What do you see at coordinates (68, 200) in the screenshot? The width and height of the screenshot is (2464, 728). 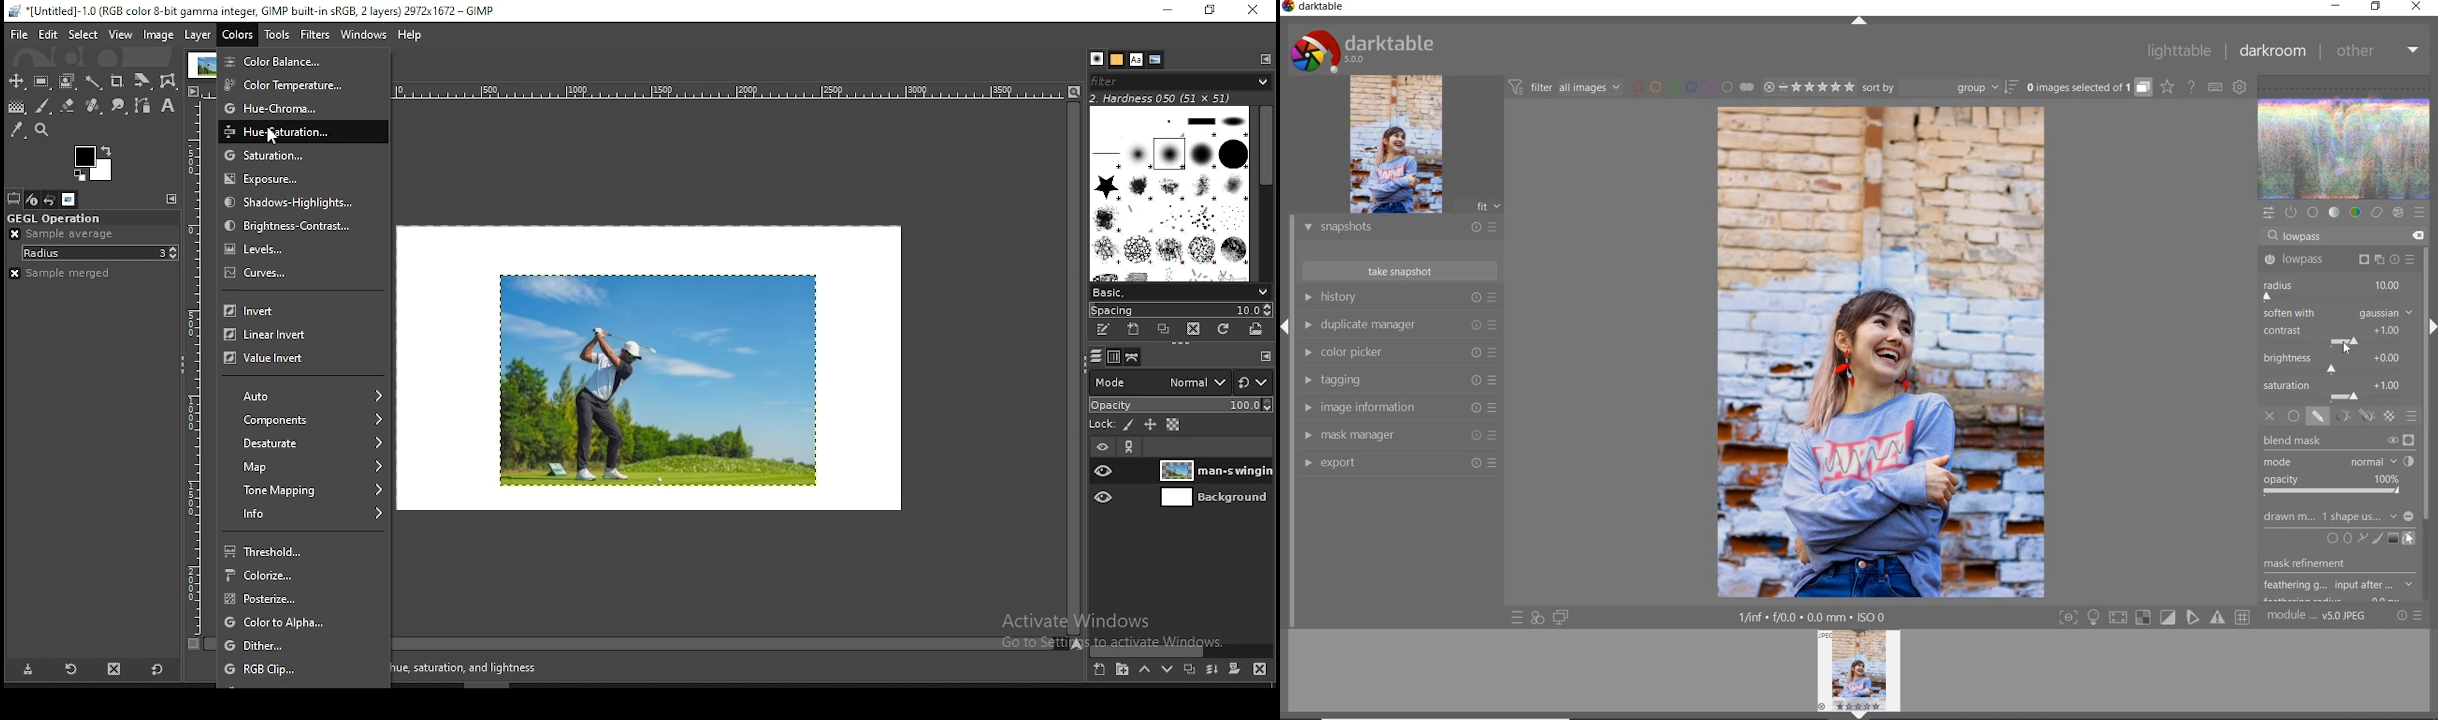 I see `images` at bounding box center [68, 200].